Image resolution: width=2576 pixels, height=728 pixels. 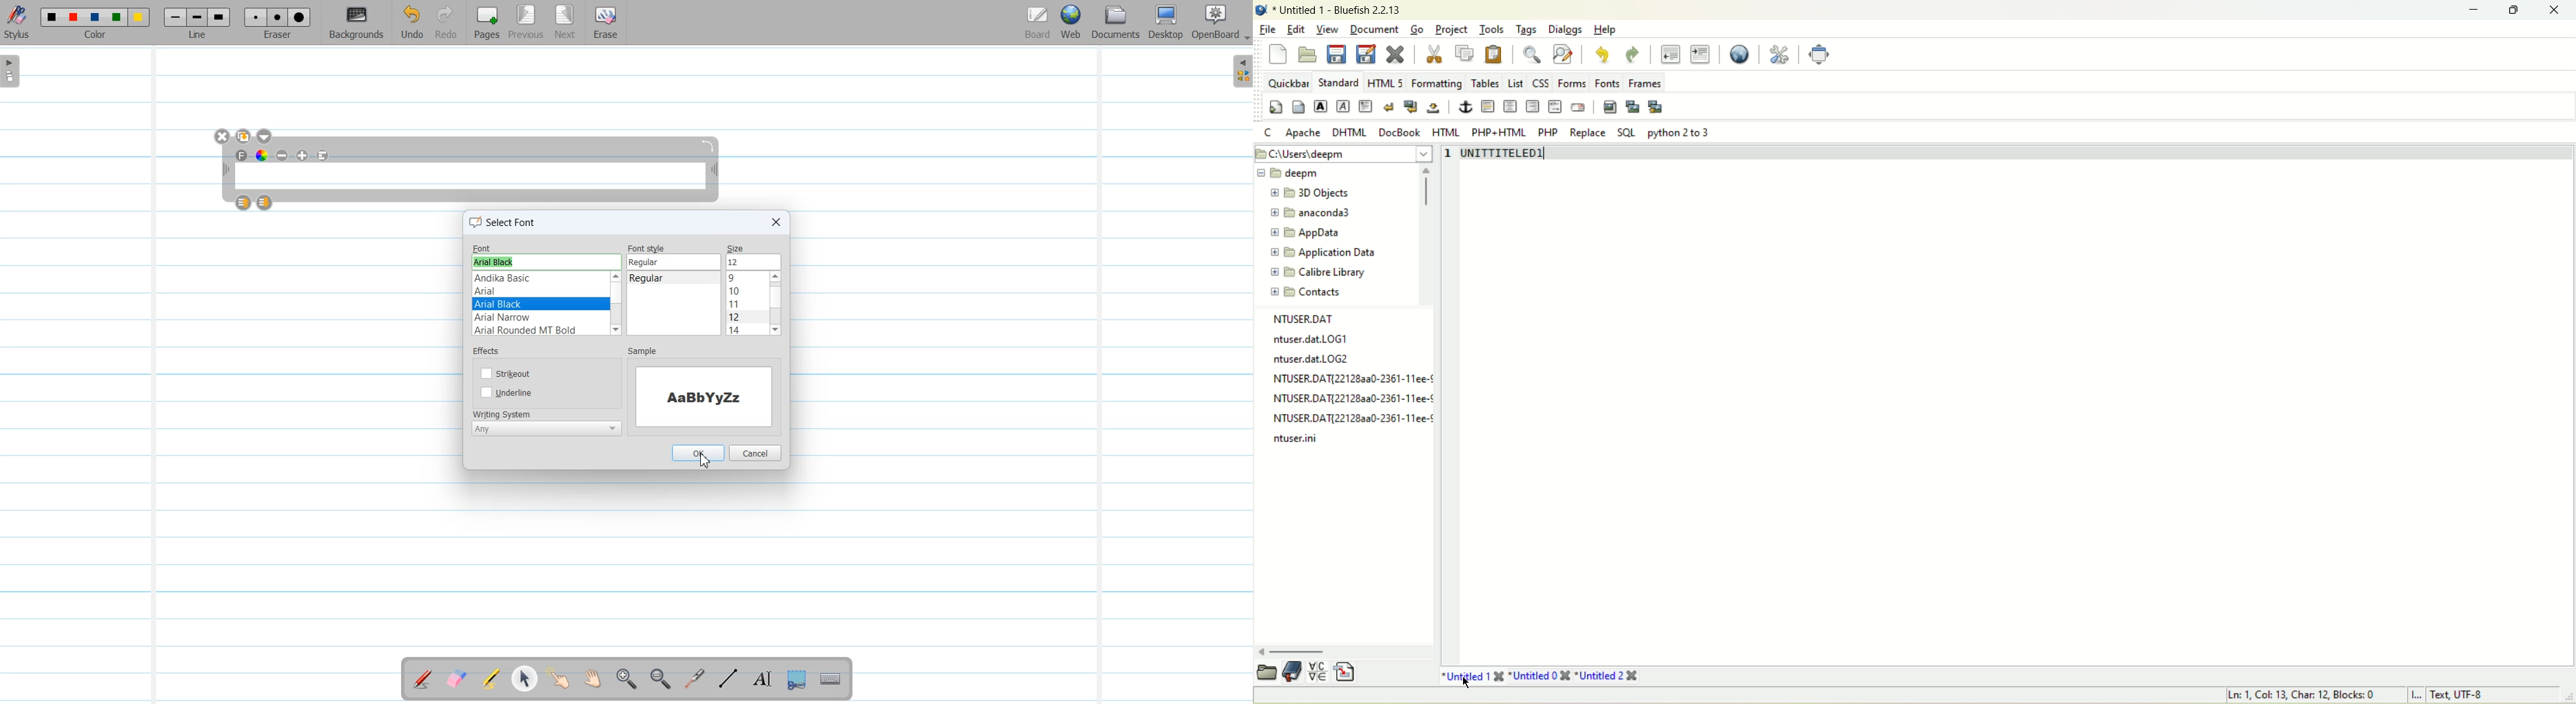 What do you see at coordinates (1298, 107) in the screenshot?
I see `body` at bounding box center [1298, 107].